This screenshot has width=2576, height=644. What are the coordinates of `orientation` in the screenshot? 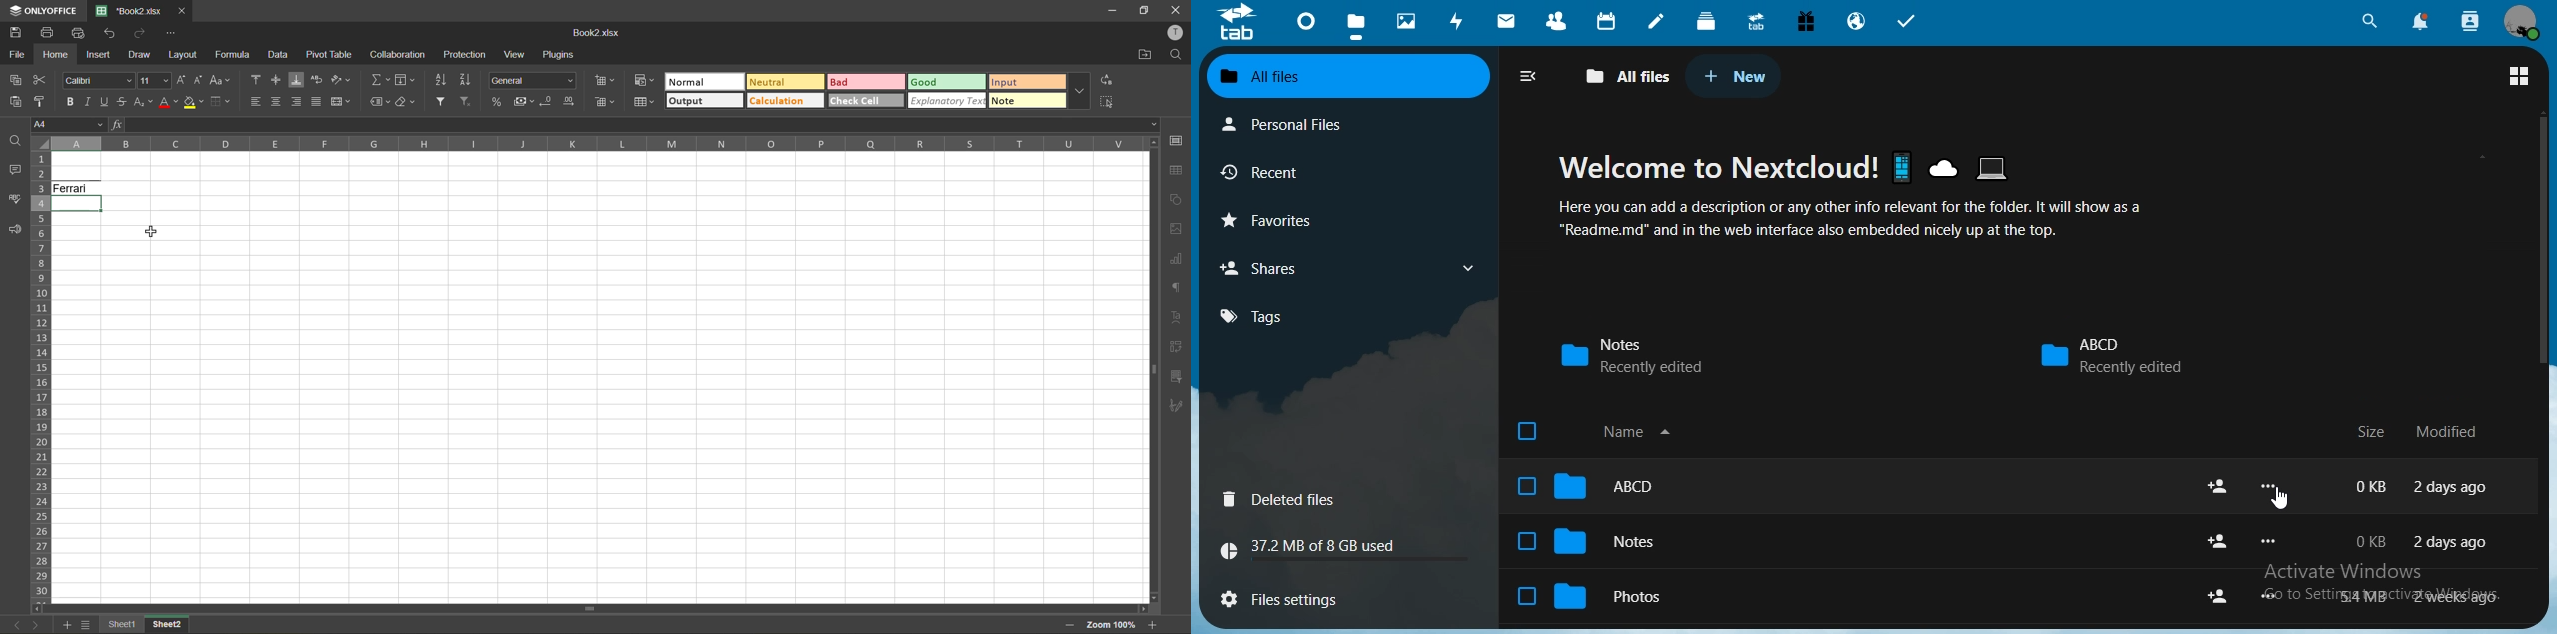 It's located at (339, 78).